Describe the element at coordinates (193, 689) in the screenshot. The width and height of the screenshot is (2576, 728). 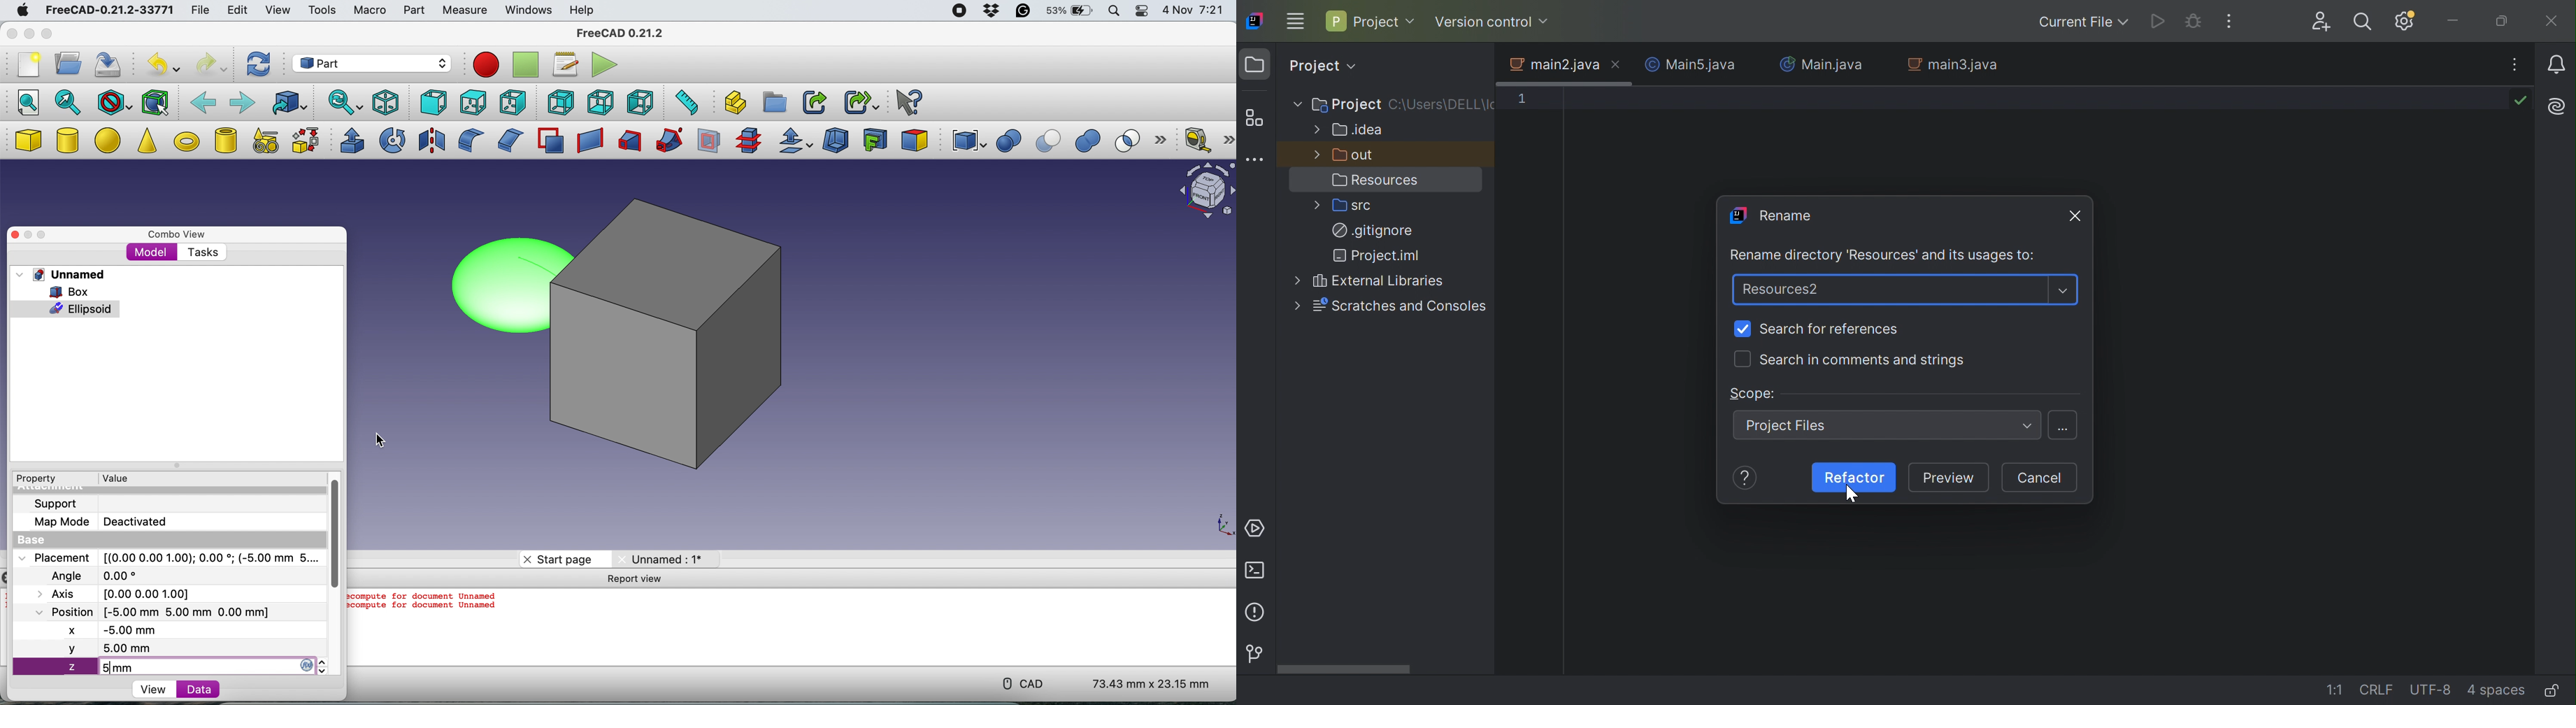
I see `data` at that location.